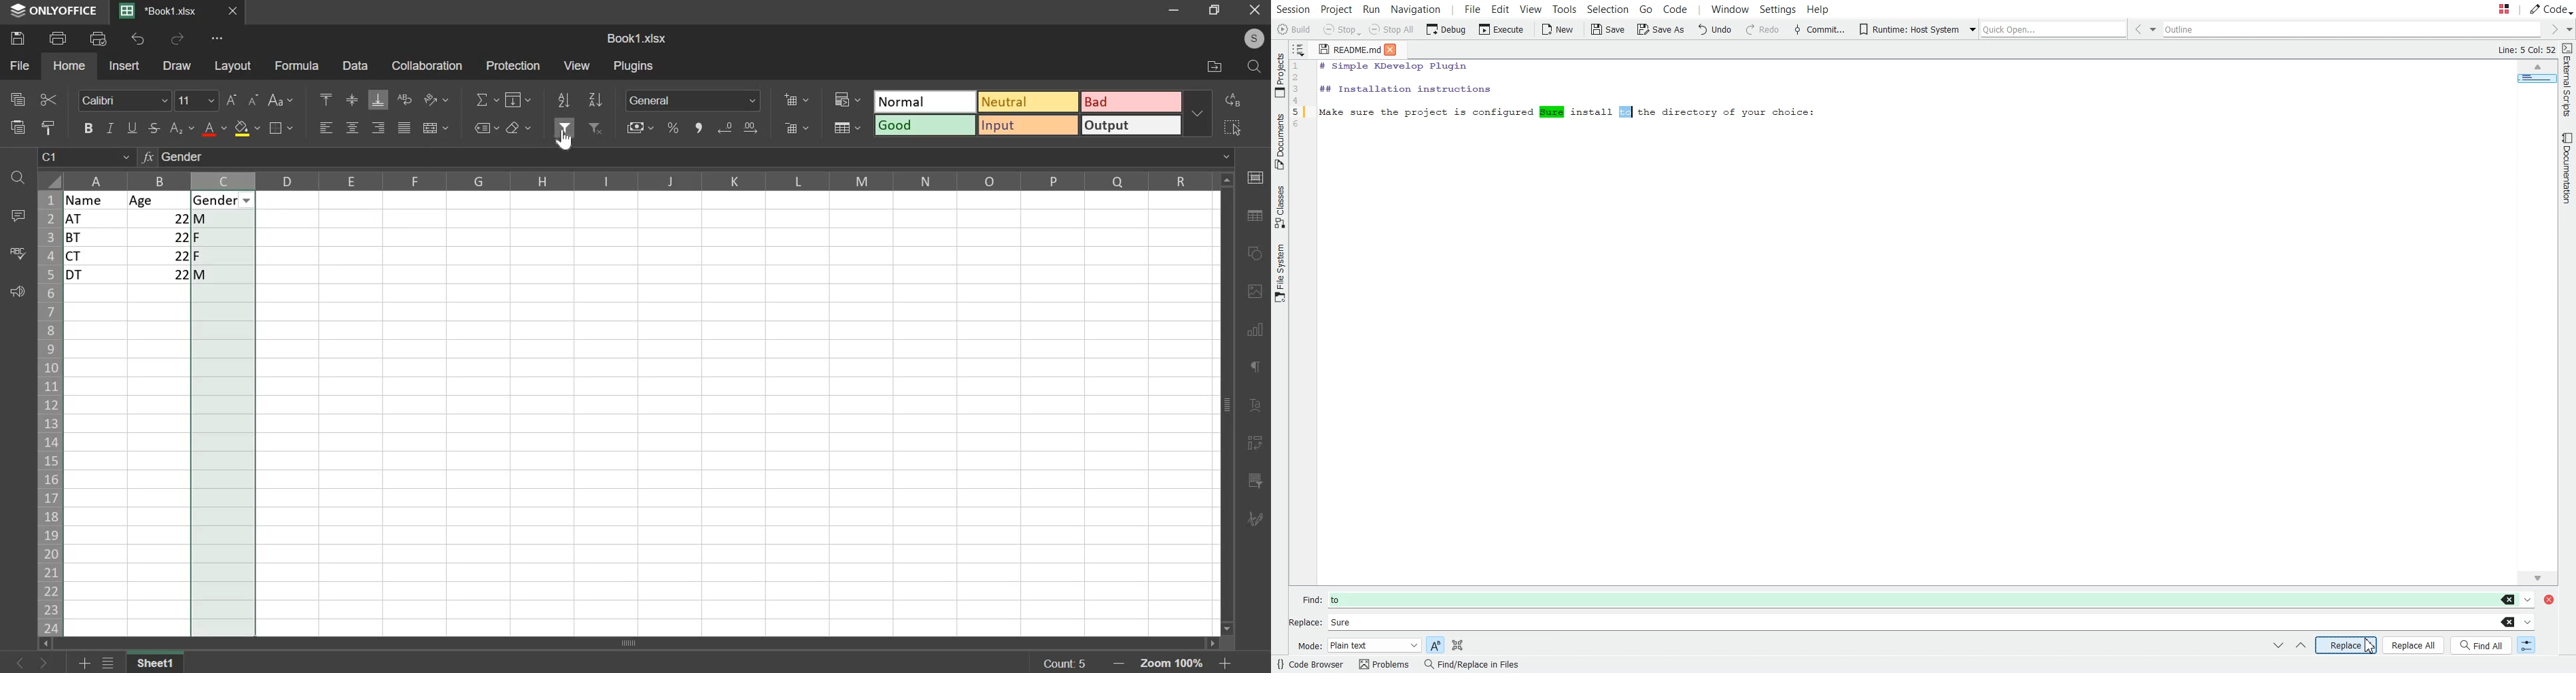 This screenshot has width=2576, height=700. Describe the element at coordinates (223, 218) in the screenshot. I see `m` at that location.